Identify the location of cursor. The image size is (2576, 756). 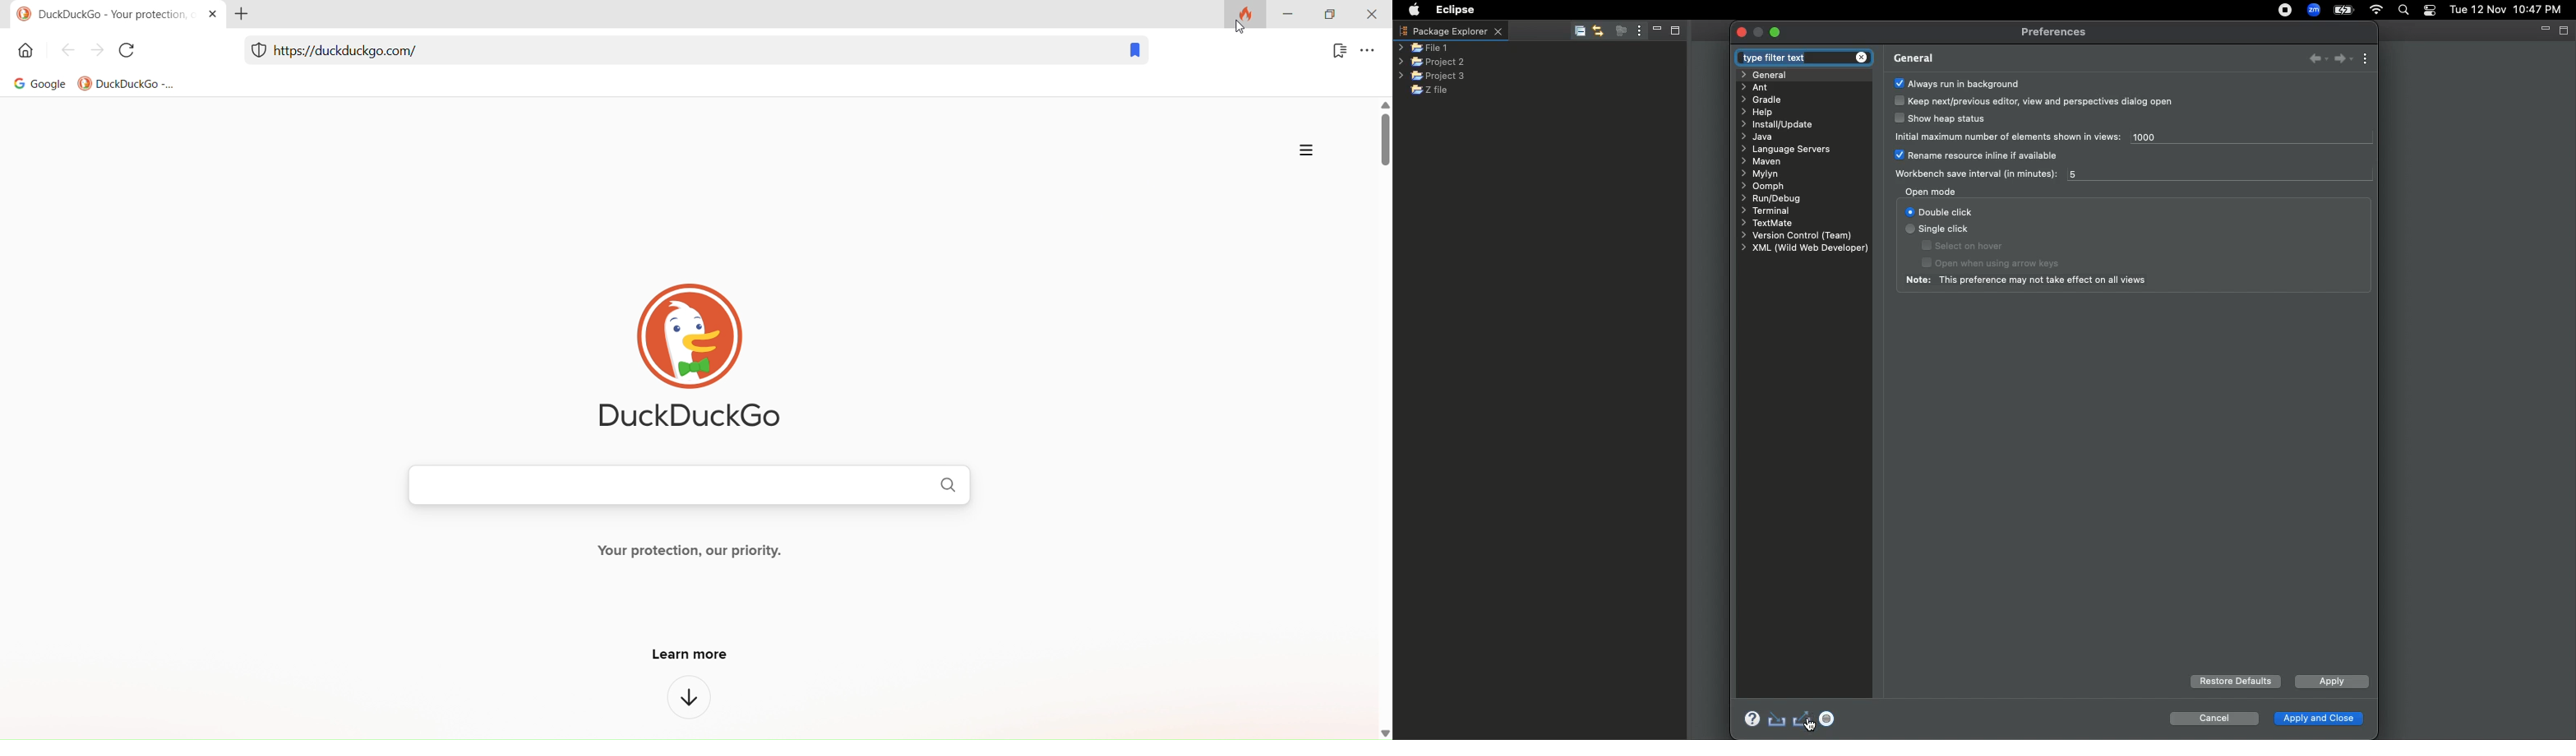
(1240, 27).